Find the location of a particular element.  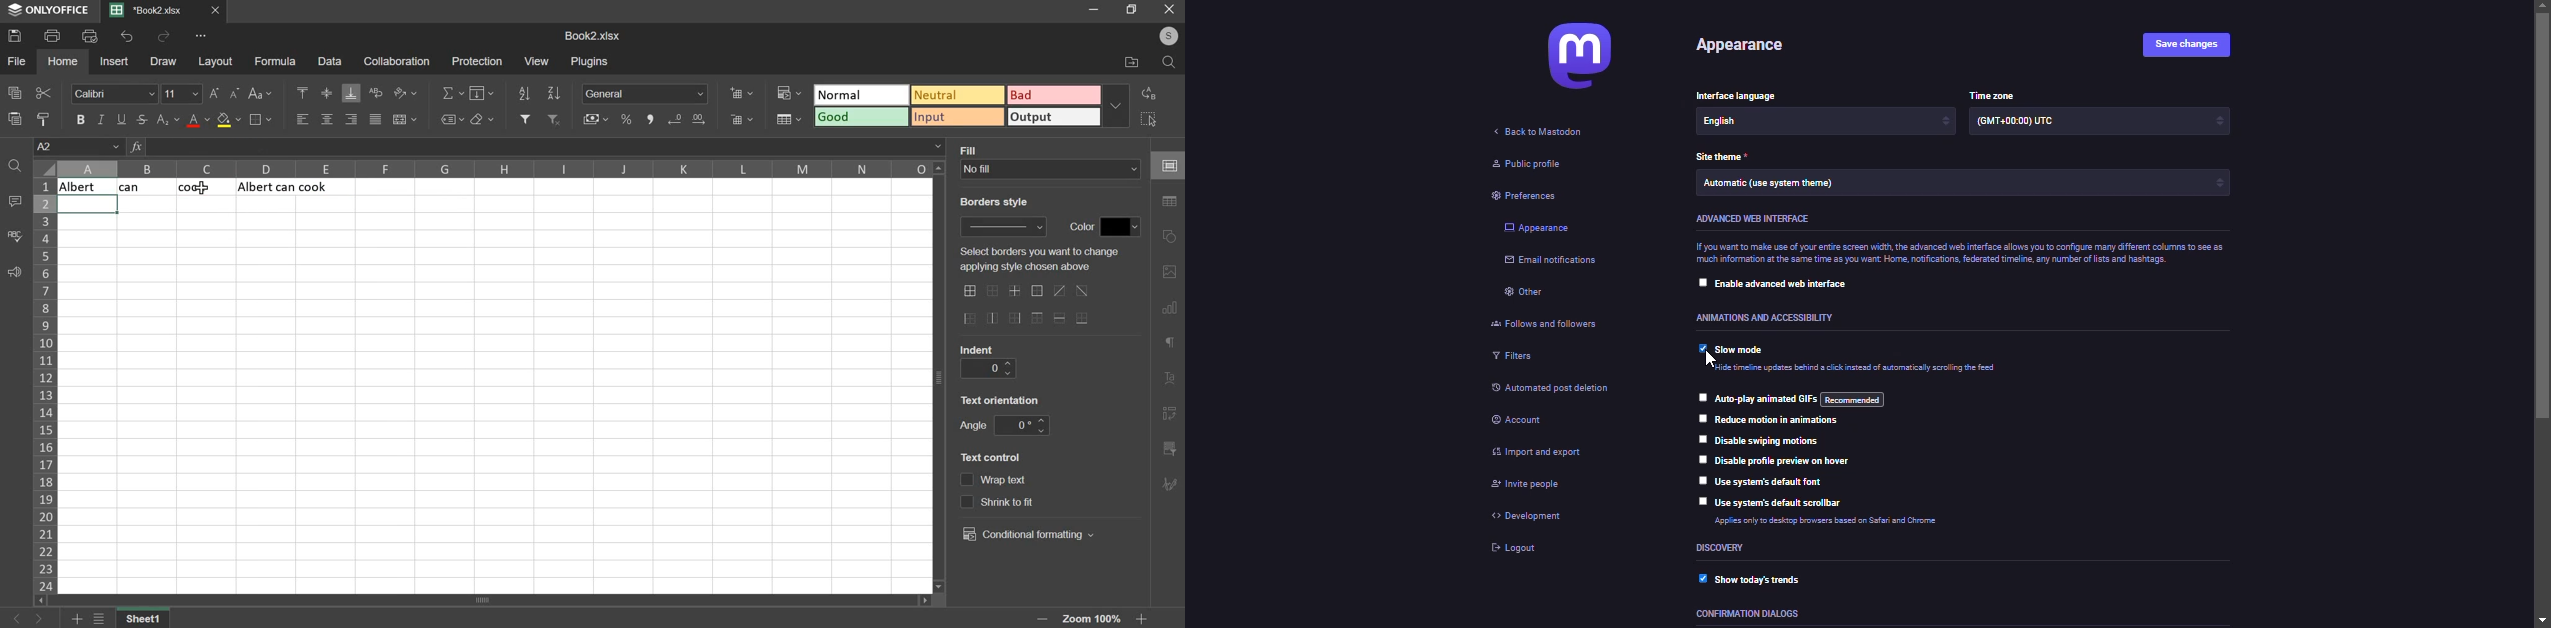

save changes is located at coordinates (2188, 45).